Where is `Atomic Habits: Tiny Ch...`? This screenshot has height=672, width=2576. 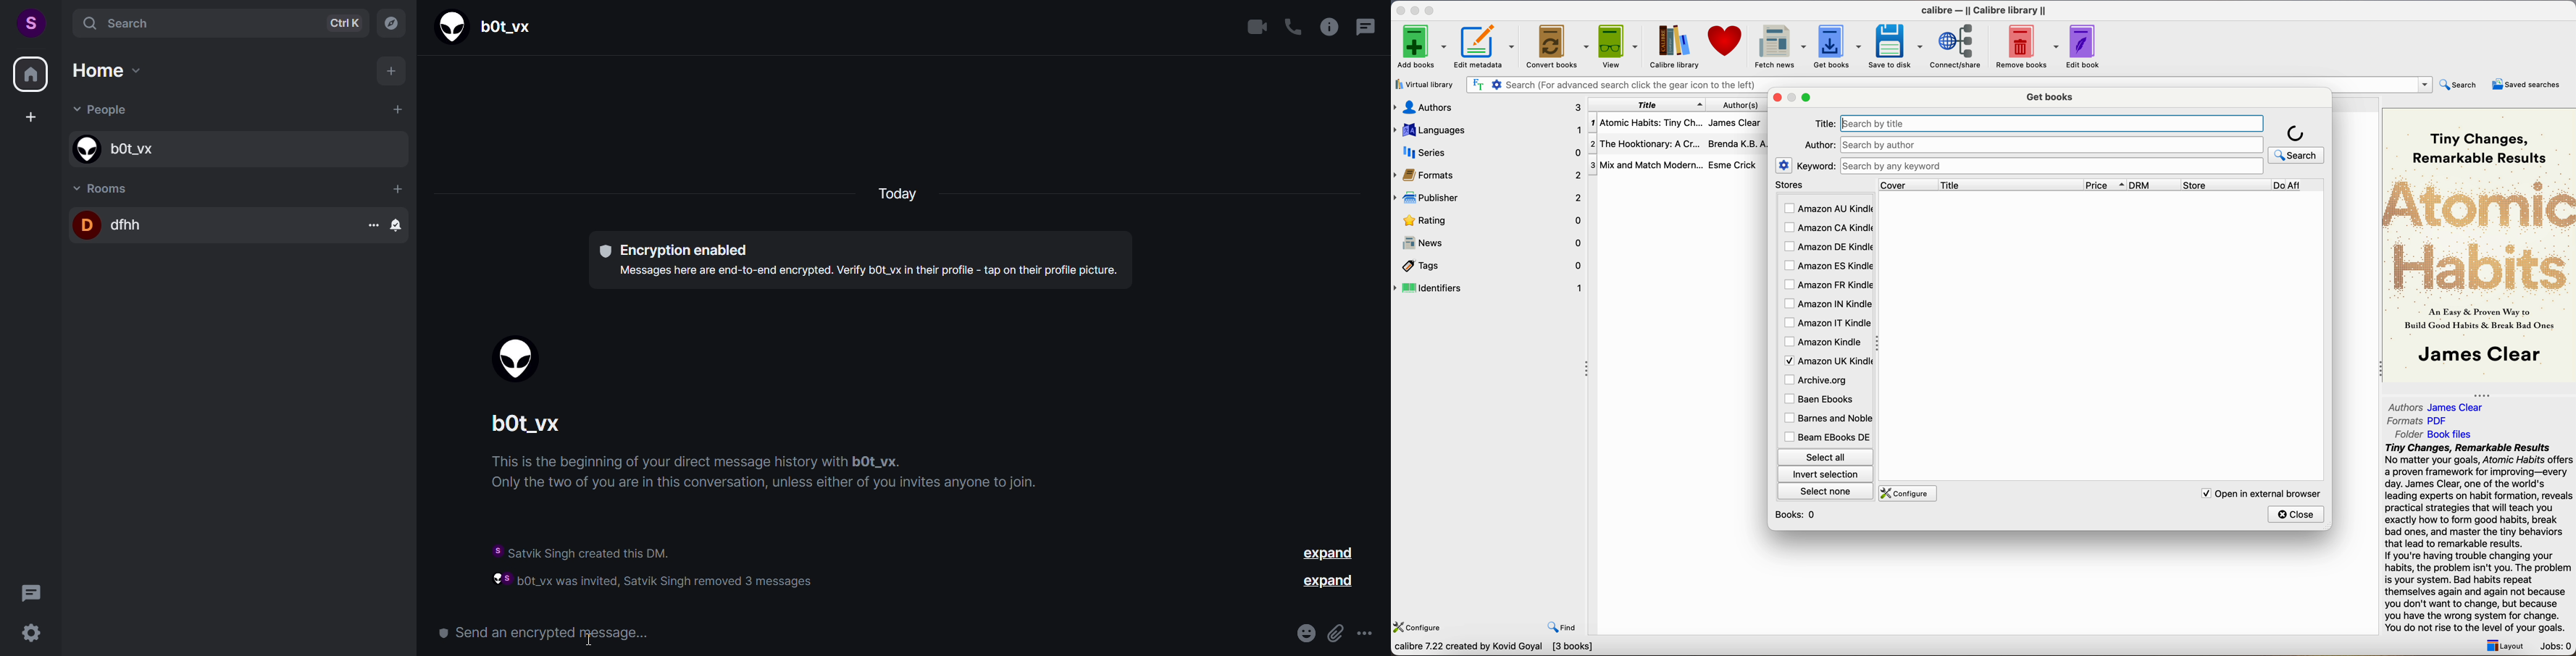
Atomic Habits: Tiny Ch... is located at coordinates (1646, 123).